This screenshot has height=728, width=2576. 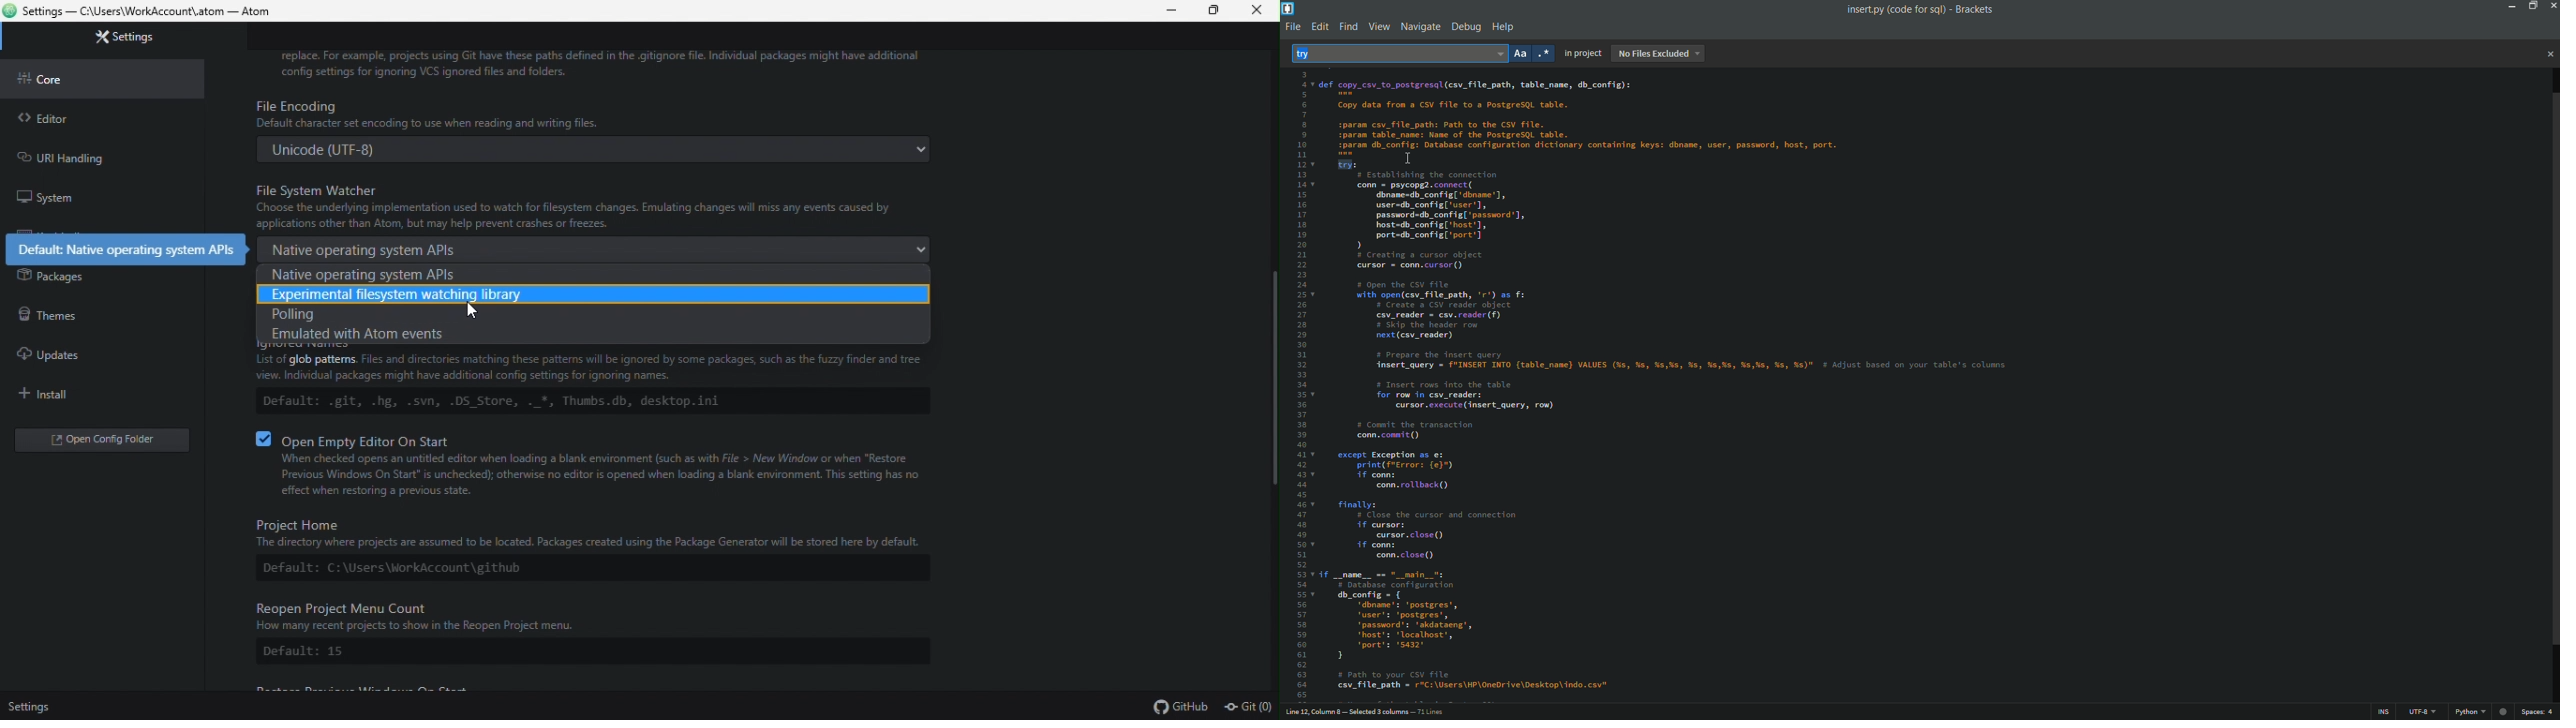 I want to click on Open folder, so click(x=92, y=439).